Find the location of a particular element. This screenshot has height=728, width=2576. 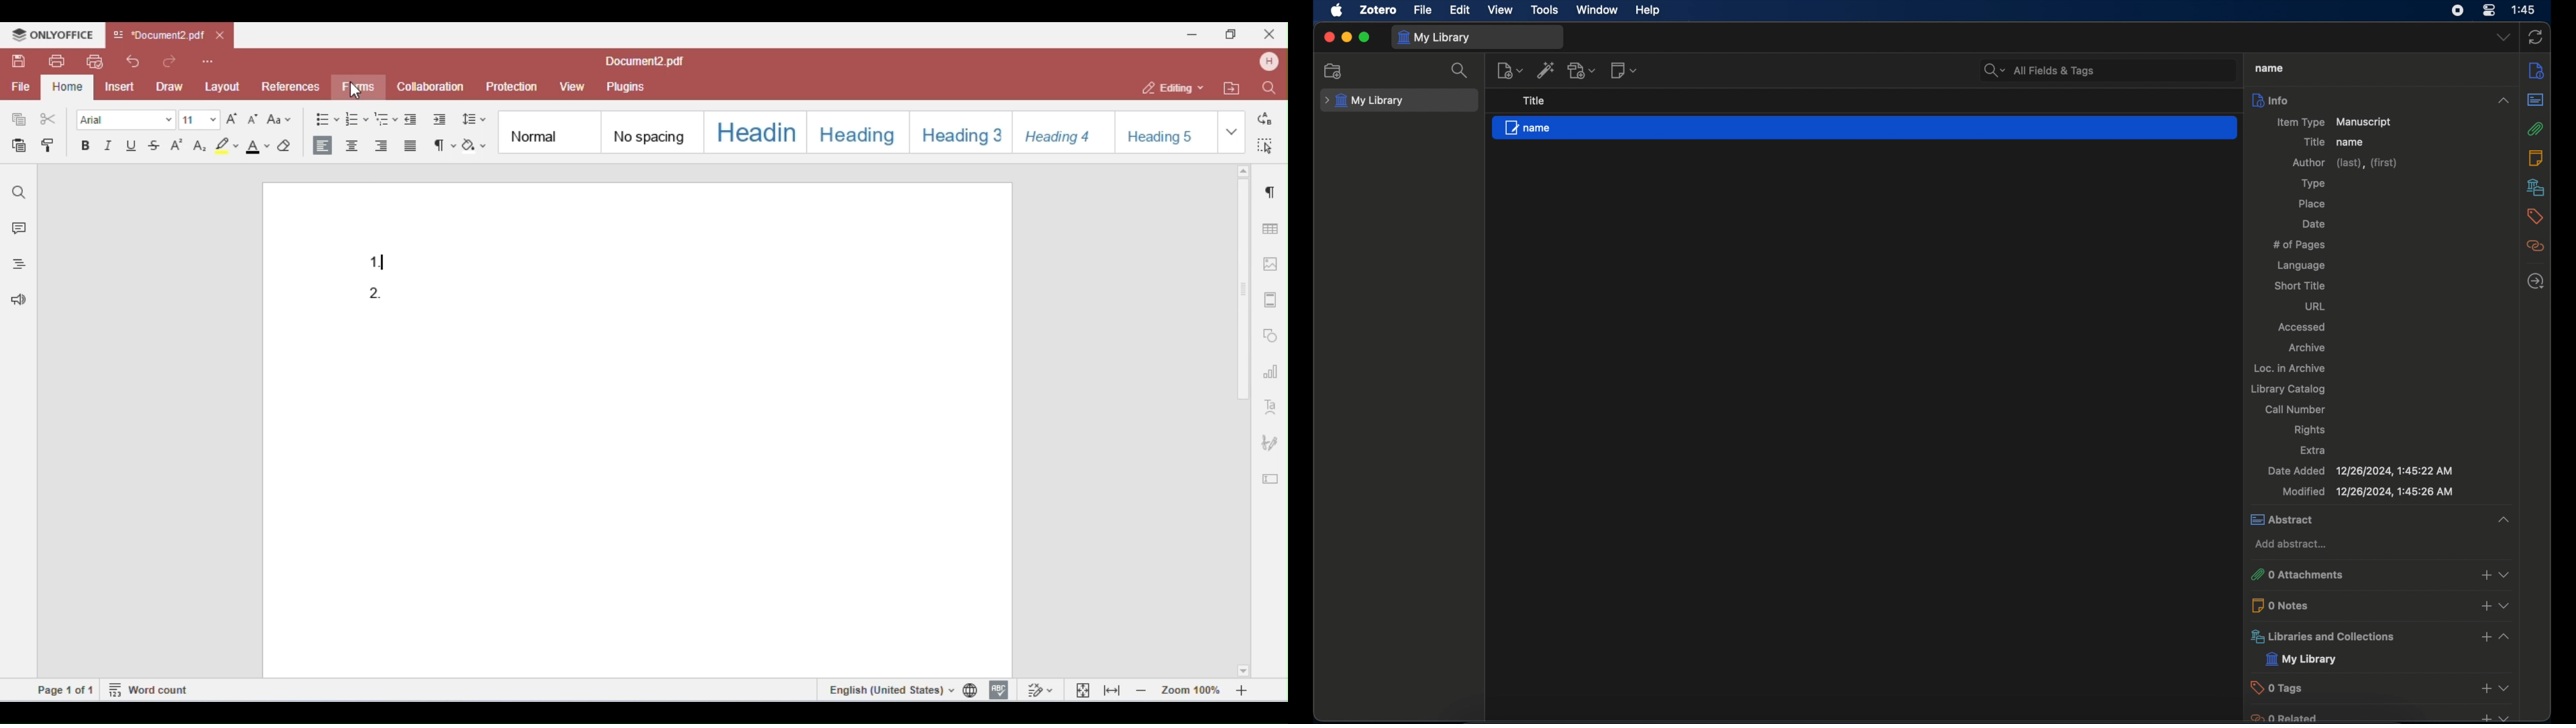

new note is located at coordinates (1625, 70).